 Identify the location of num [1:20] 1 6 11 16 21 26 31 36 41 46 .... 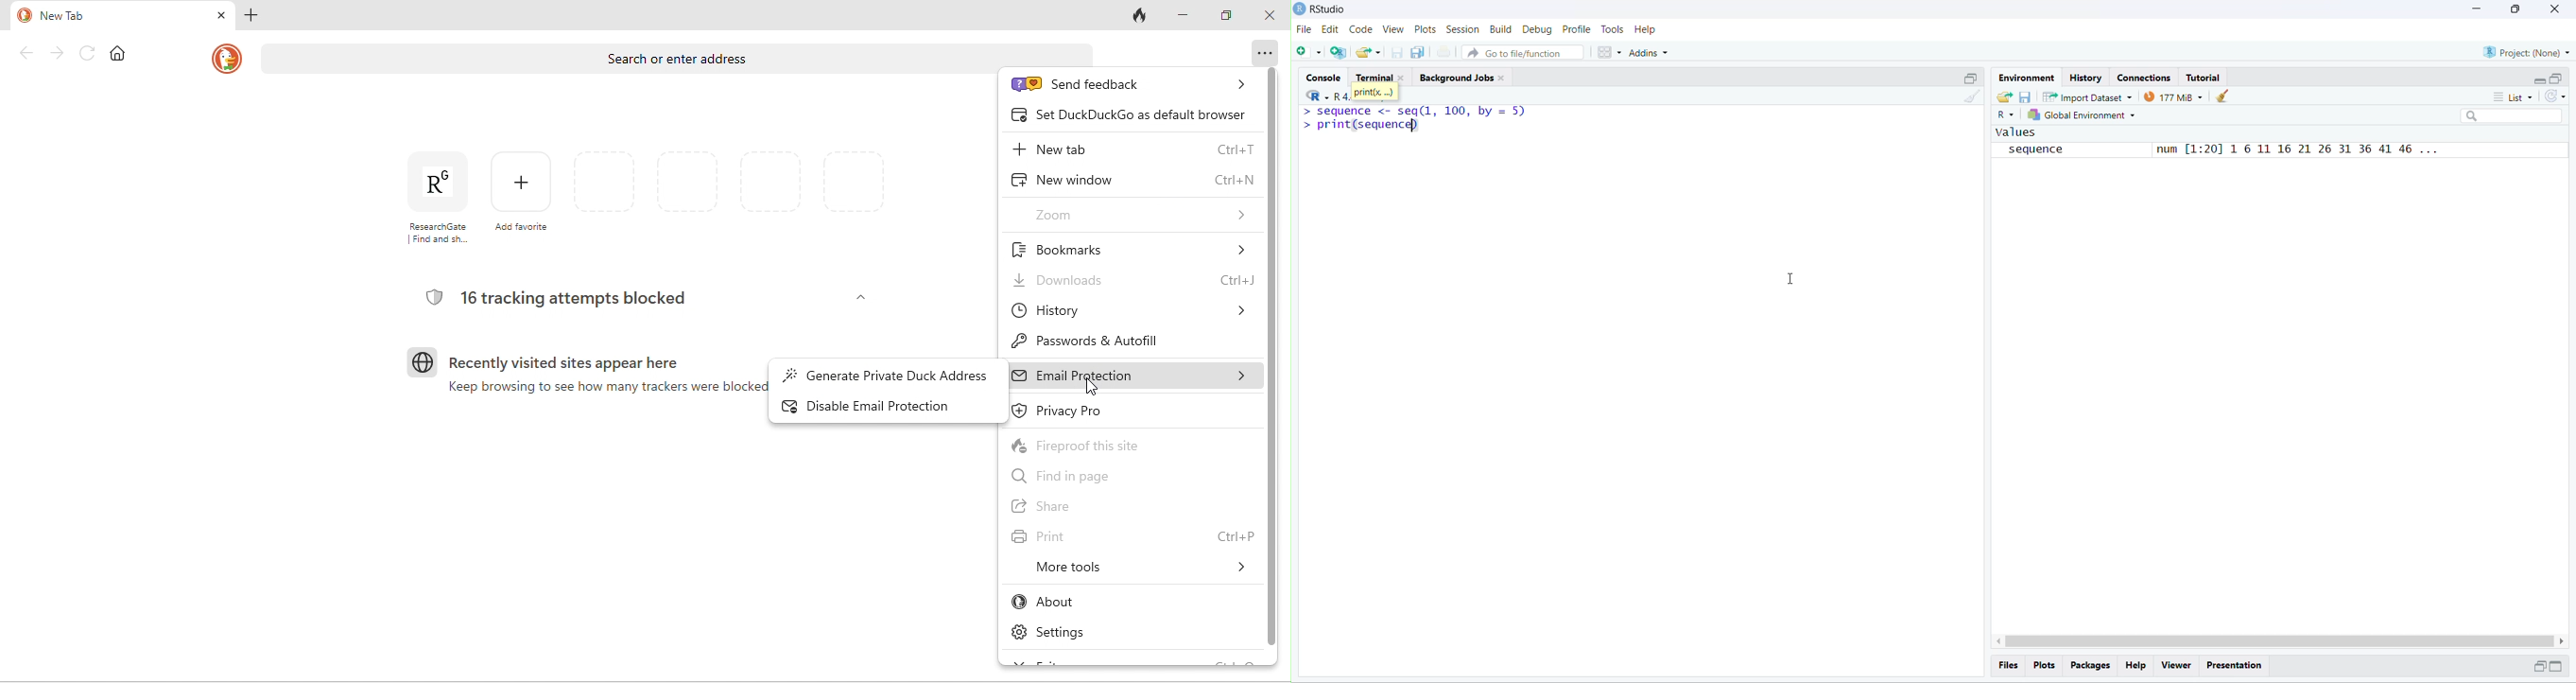
(2294, 150).